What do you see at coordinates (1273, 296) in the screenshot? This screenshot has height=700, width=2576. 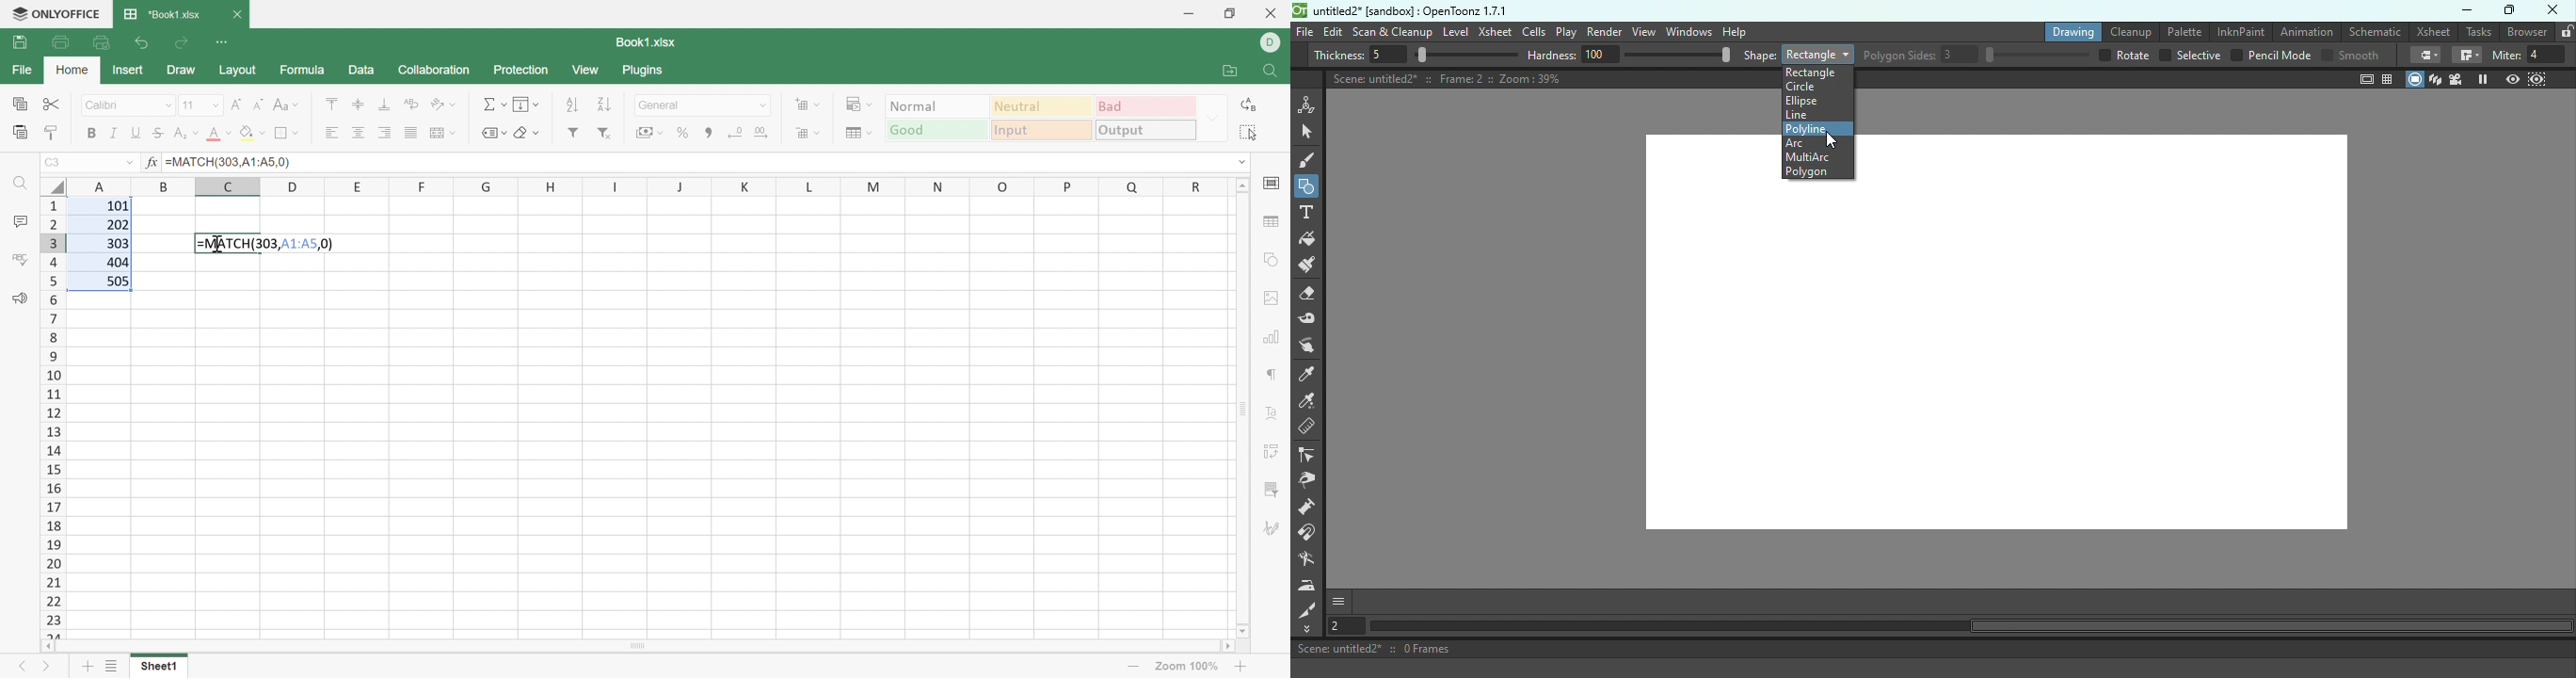 I see `image settings` at bounding box center [1273, 296].